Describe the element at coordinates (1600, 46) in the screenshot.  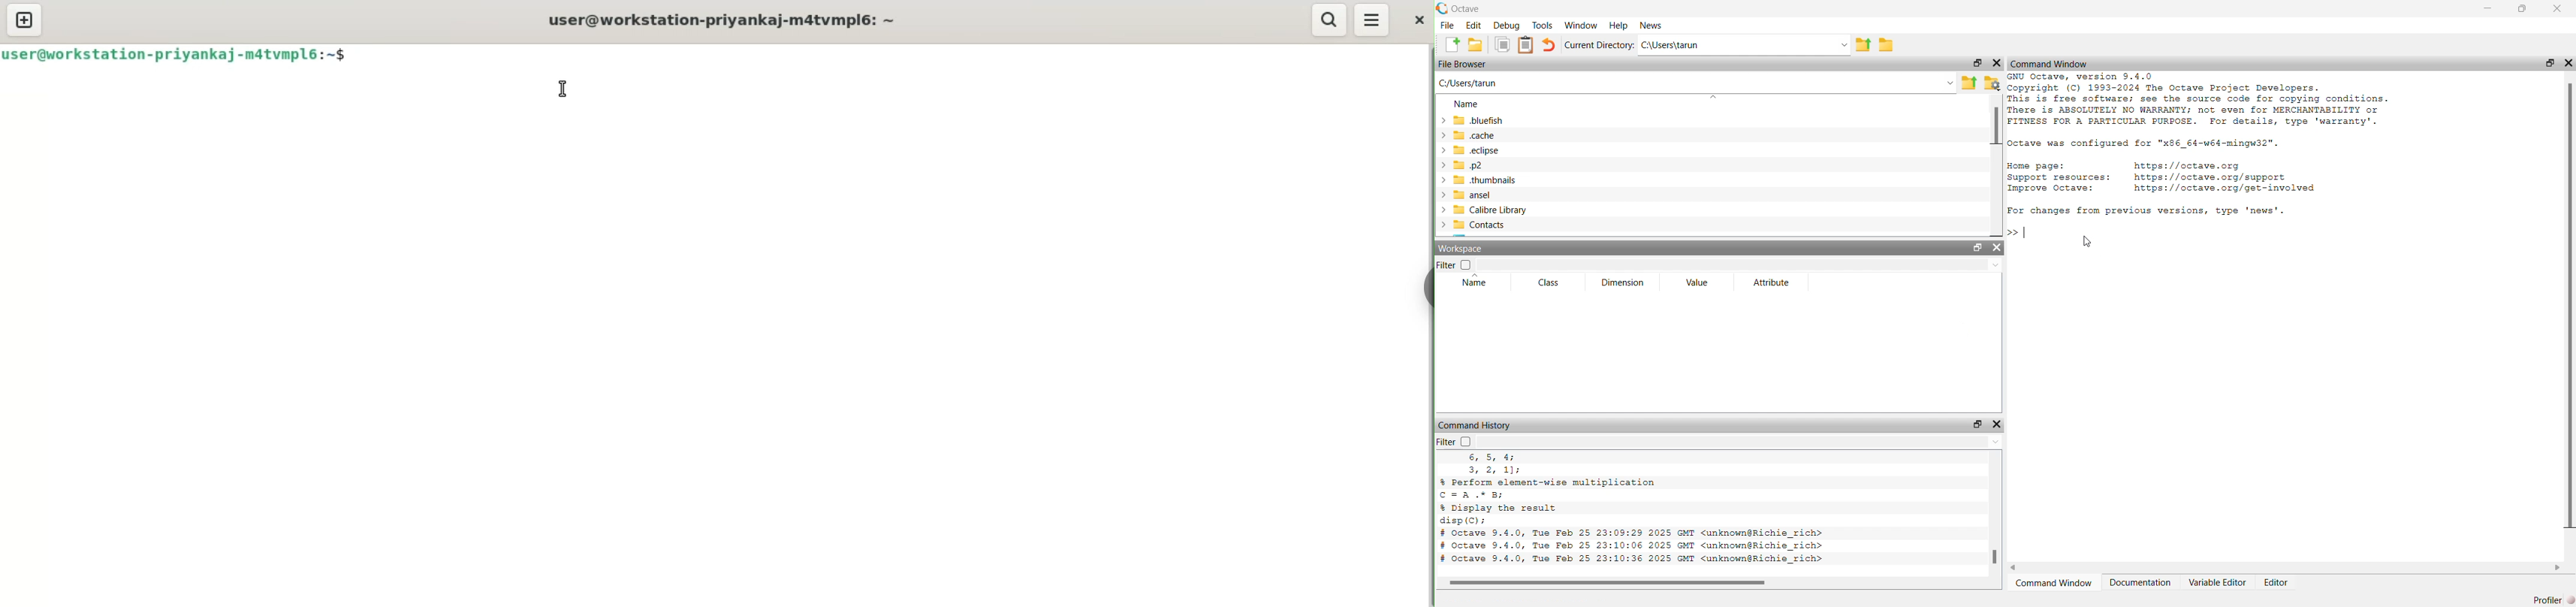
I see `Current Directory:` at that location.